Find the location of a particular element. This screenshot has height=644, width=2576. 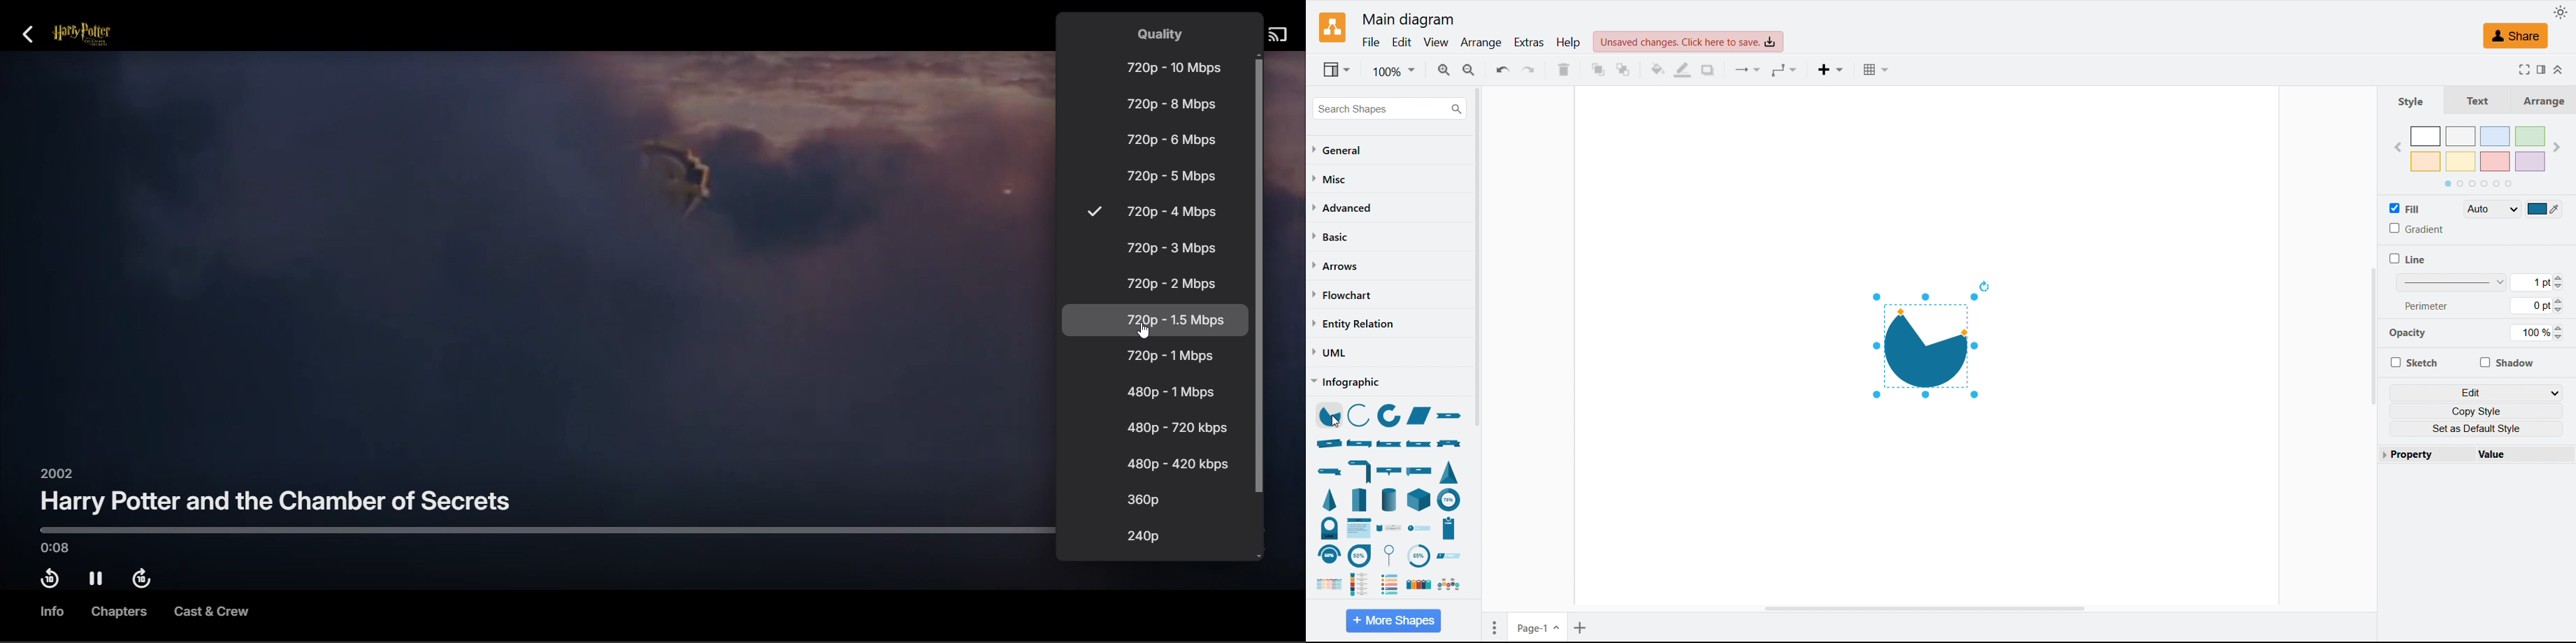

Main diagram is located at coordinates (1408, 20).